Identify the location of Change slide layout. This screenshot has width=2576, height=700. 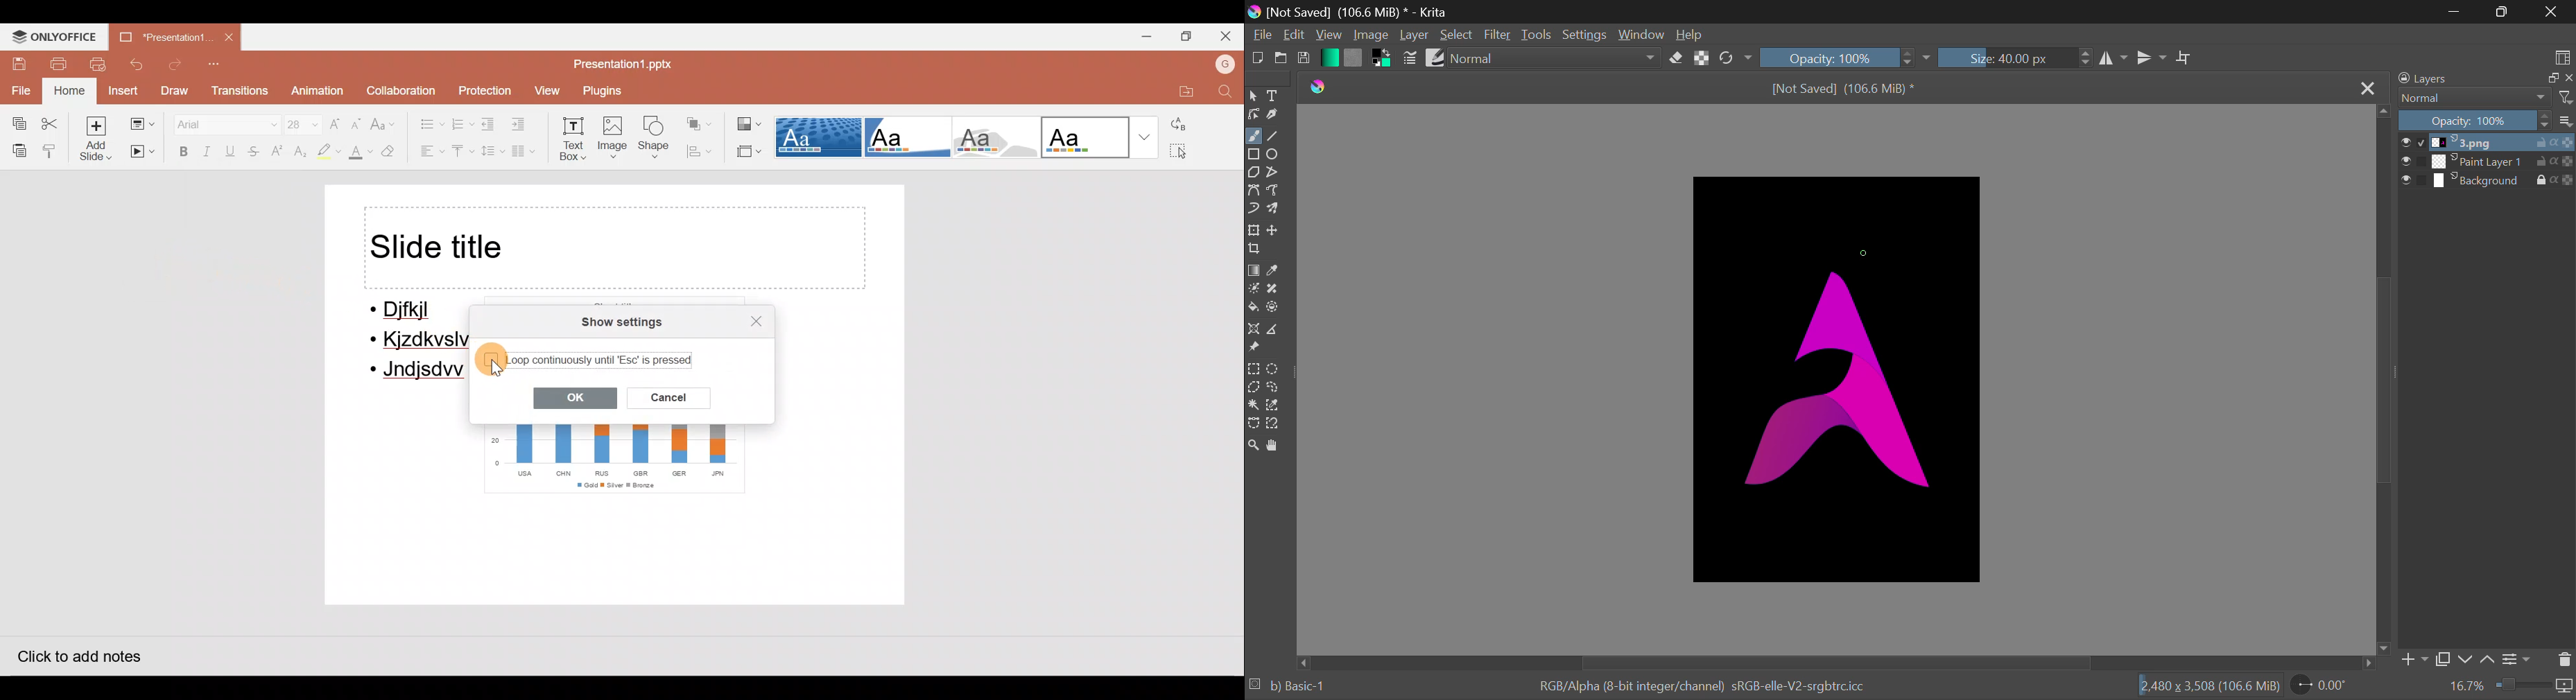
(144, 124).